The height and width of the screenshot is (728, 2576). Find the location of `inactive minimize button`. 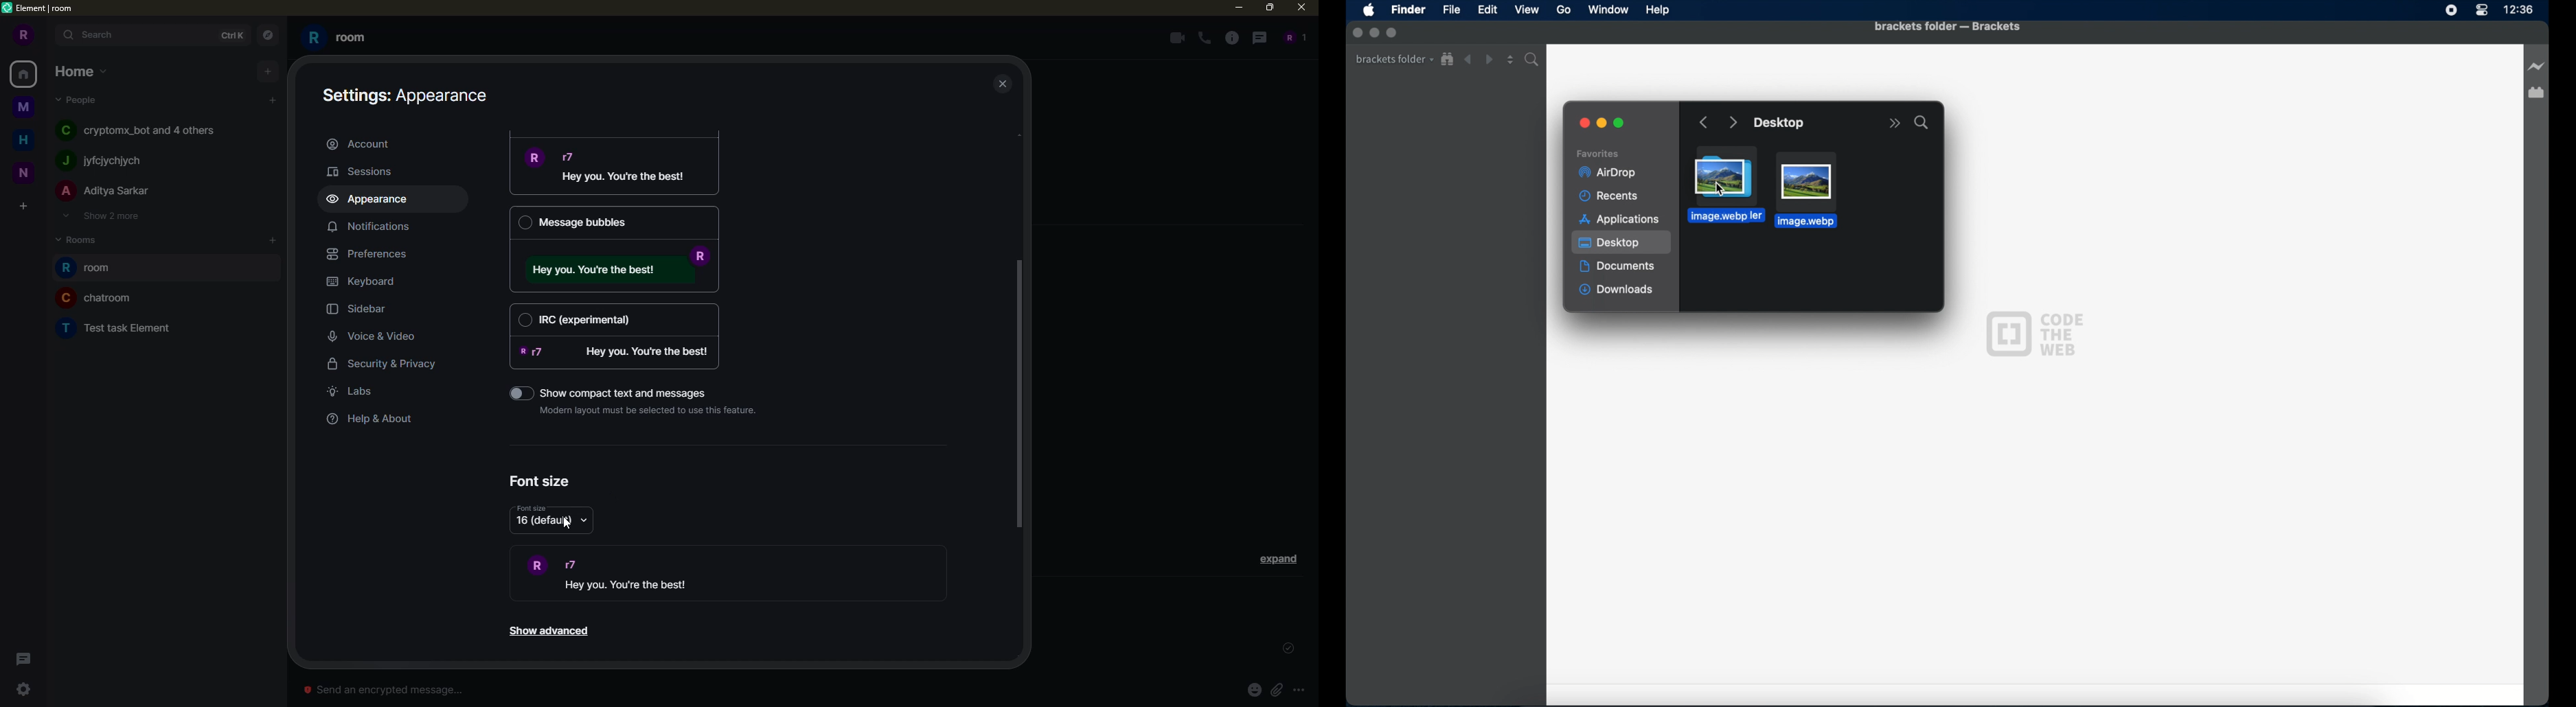

inactive minimize button is located at coordinates (1374, 33).